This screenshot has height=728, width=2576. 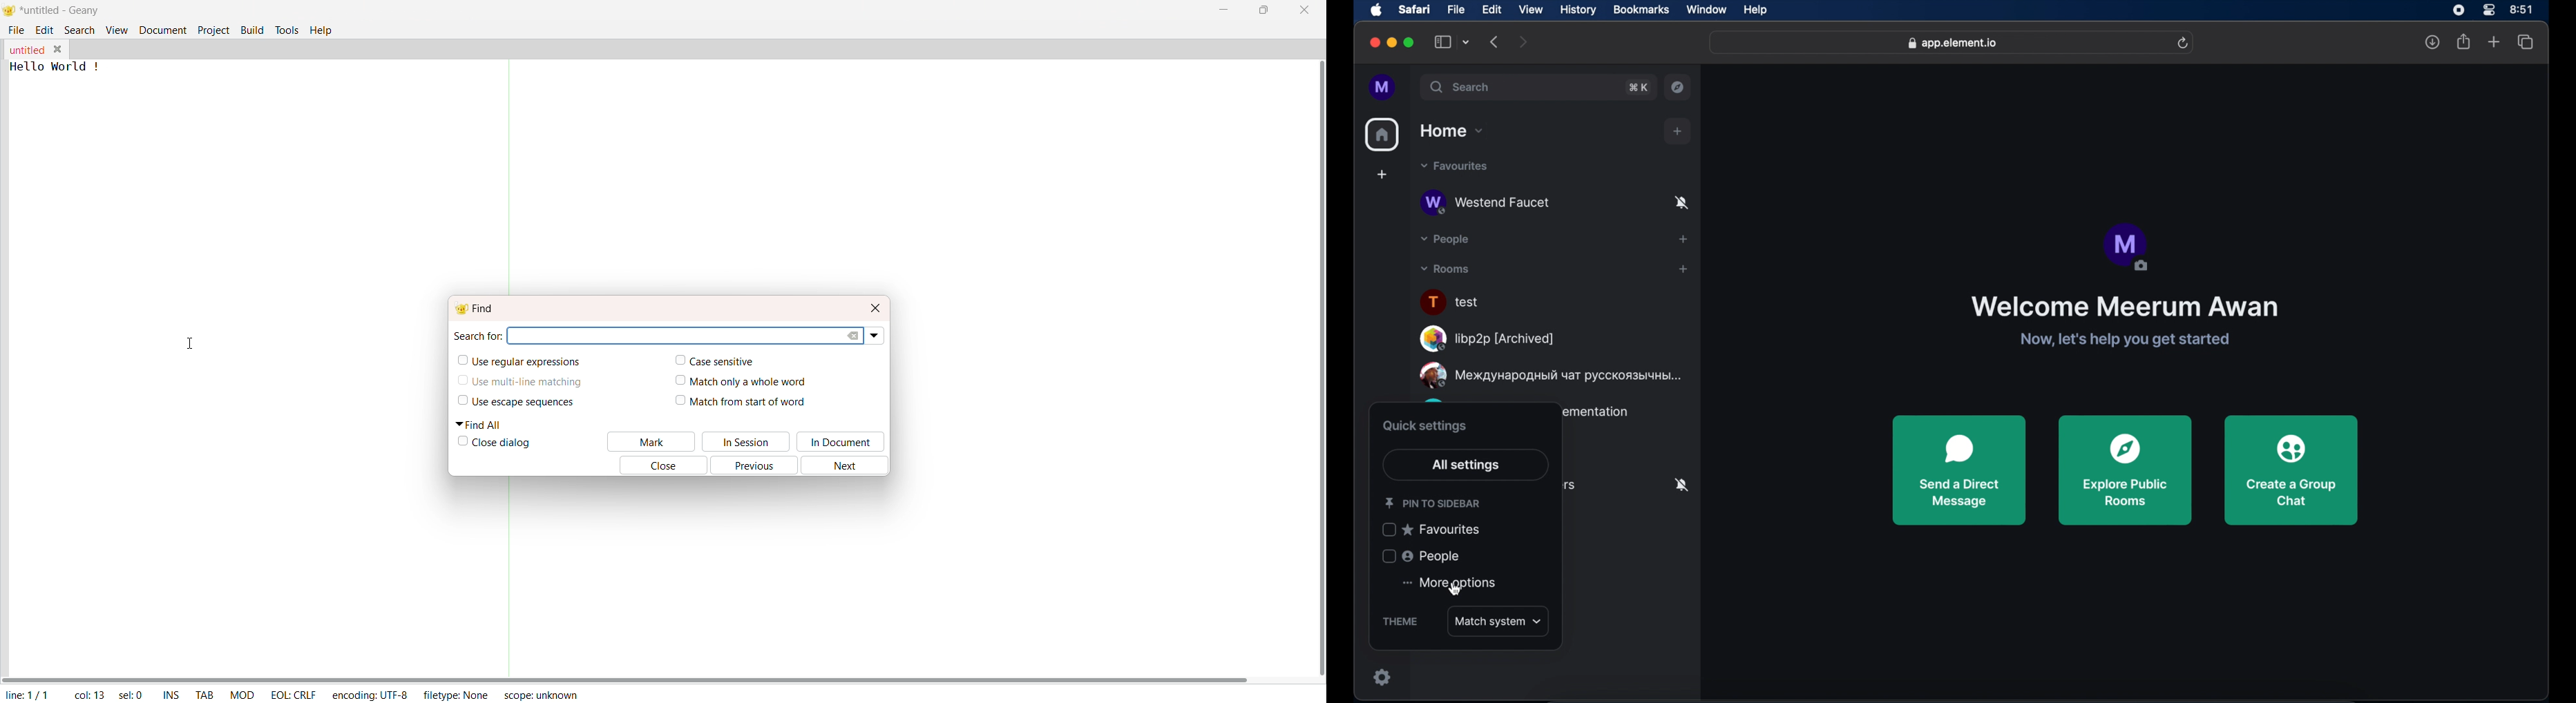 I want to click on more options, so click(x=1447, y=583).